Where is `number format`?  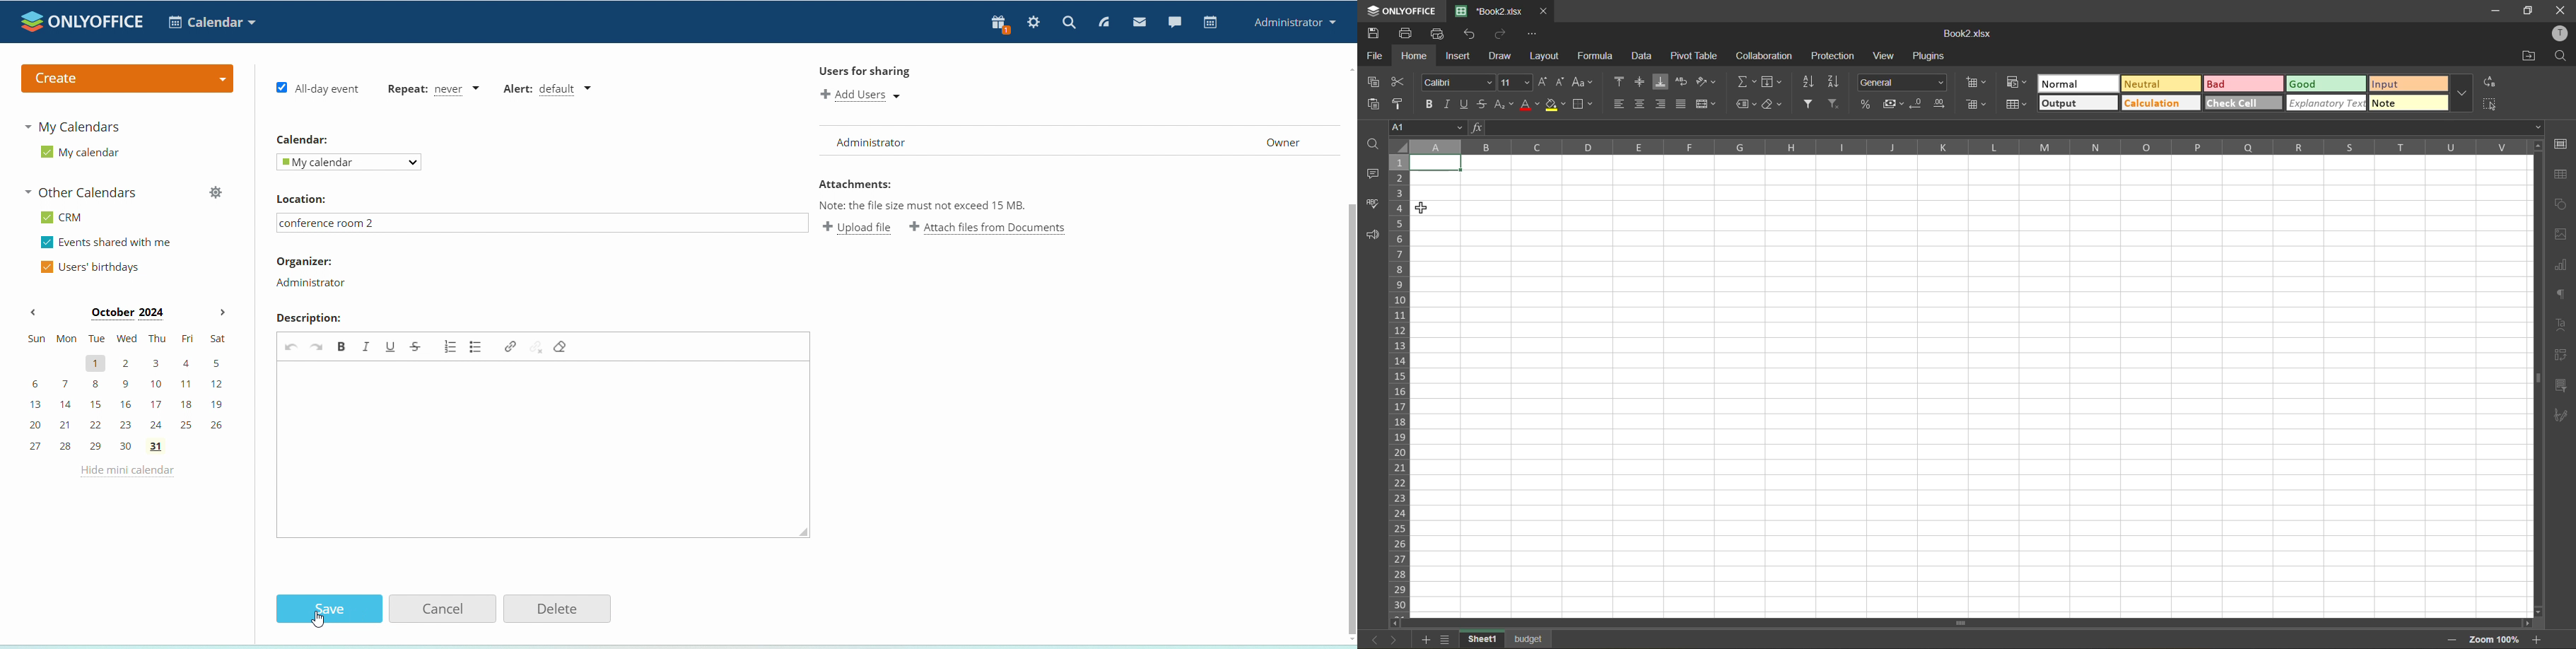
number format is located at coordinates (1902, 82).